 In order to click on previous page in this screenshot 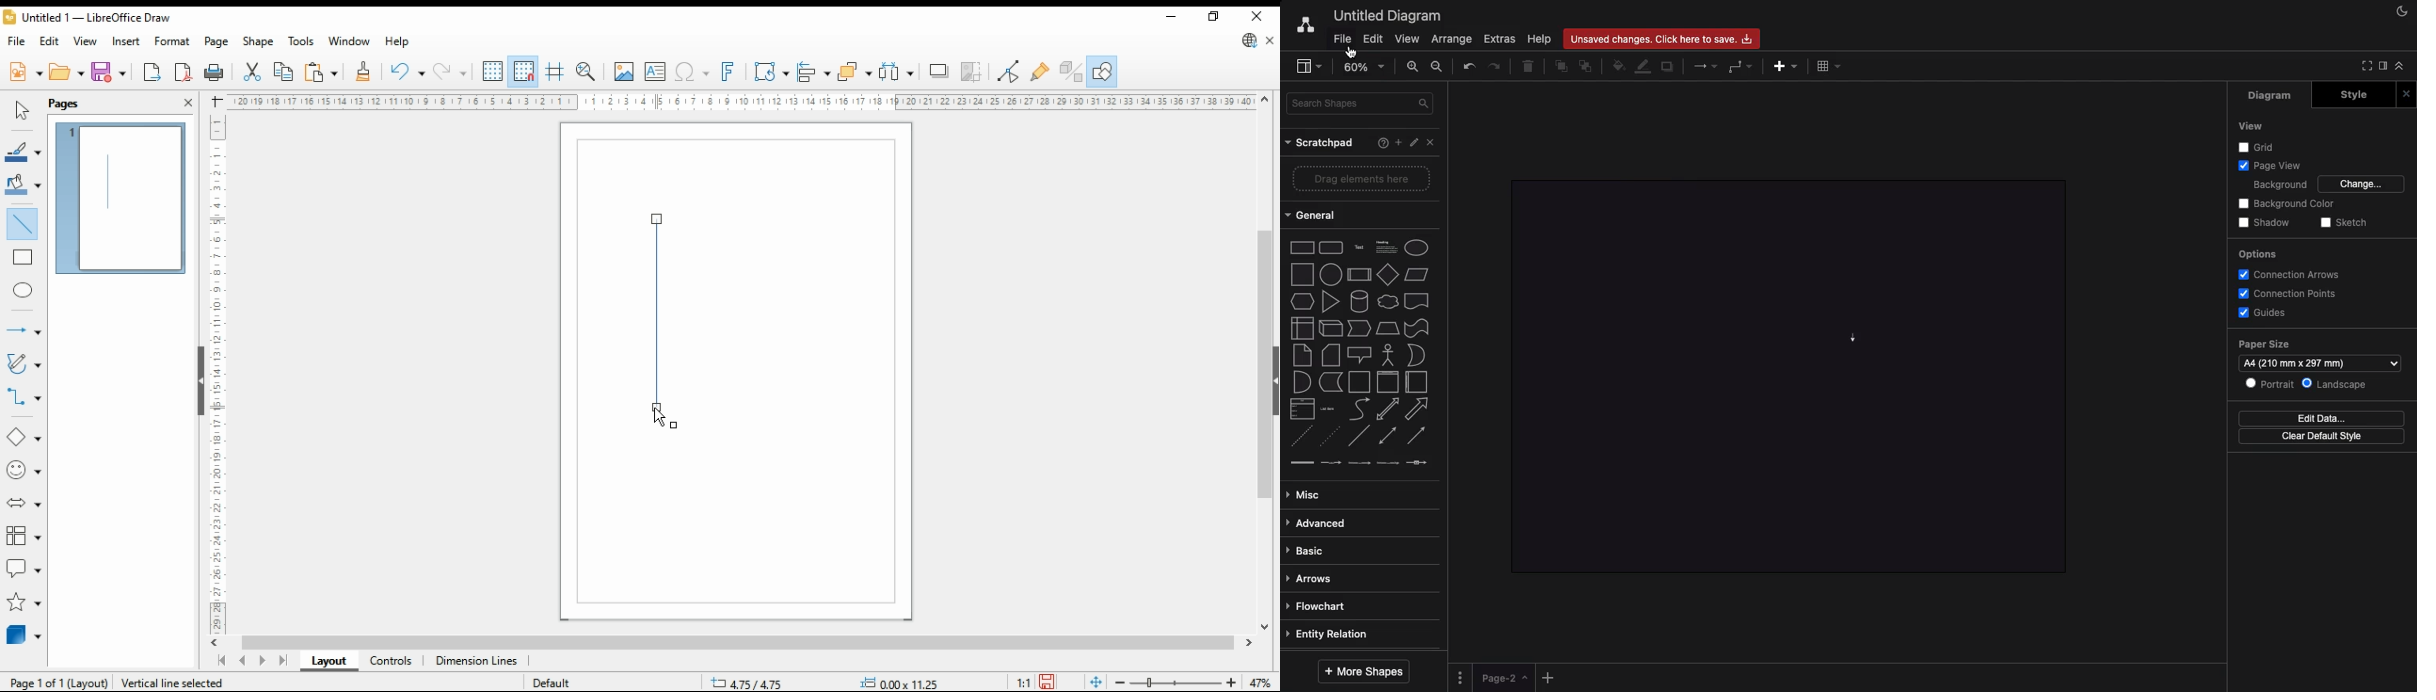, I will do `click(242, 662)`.